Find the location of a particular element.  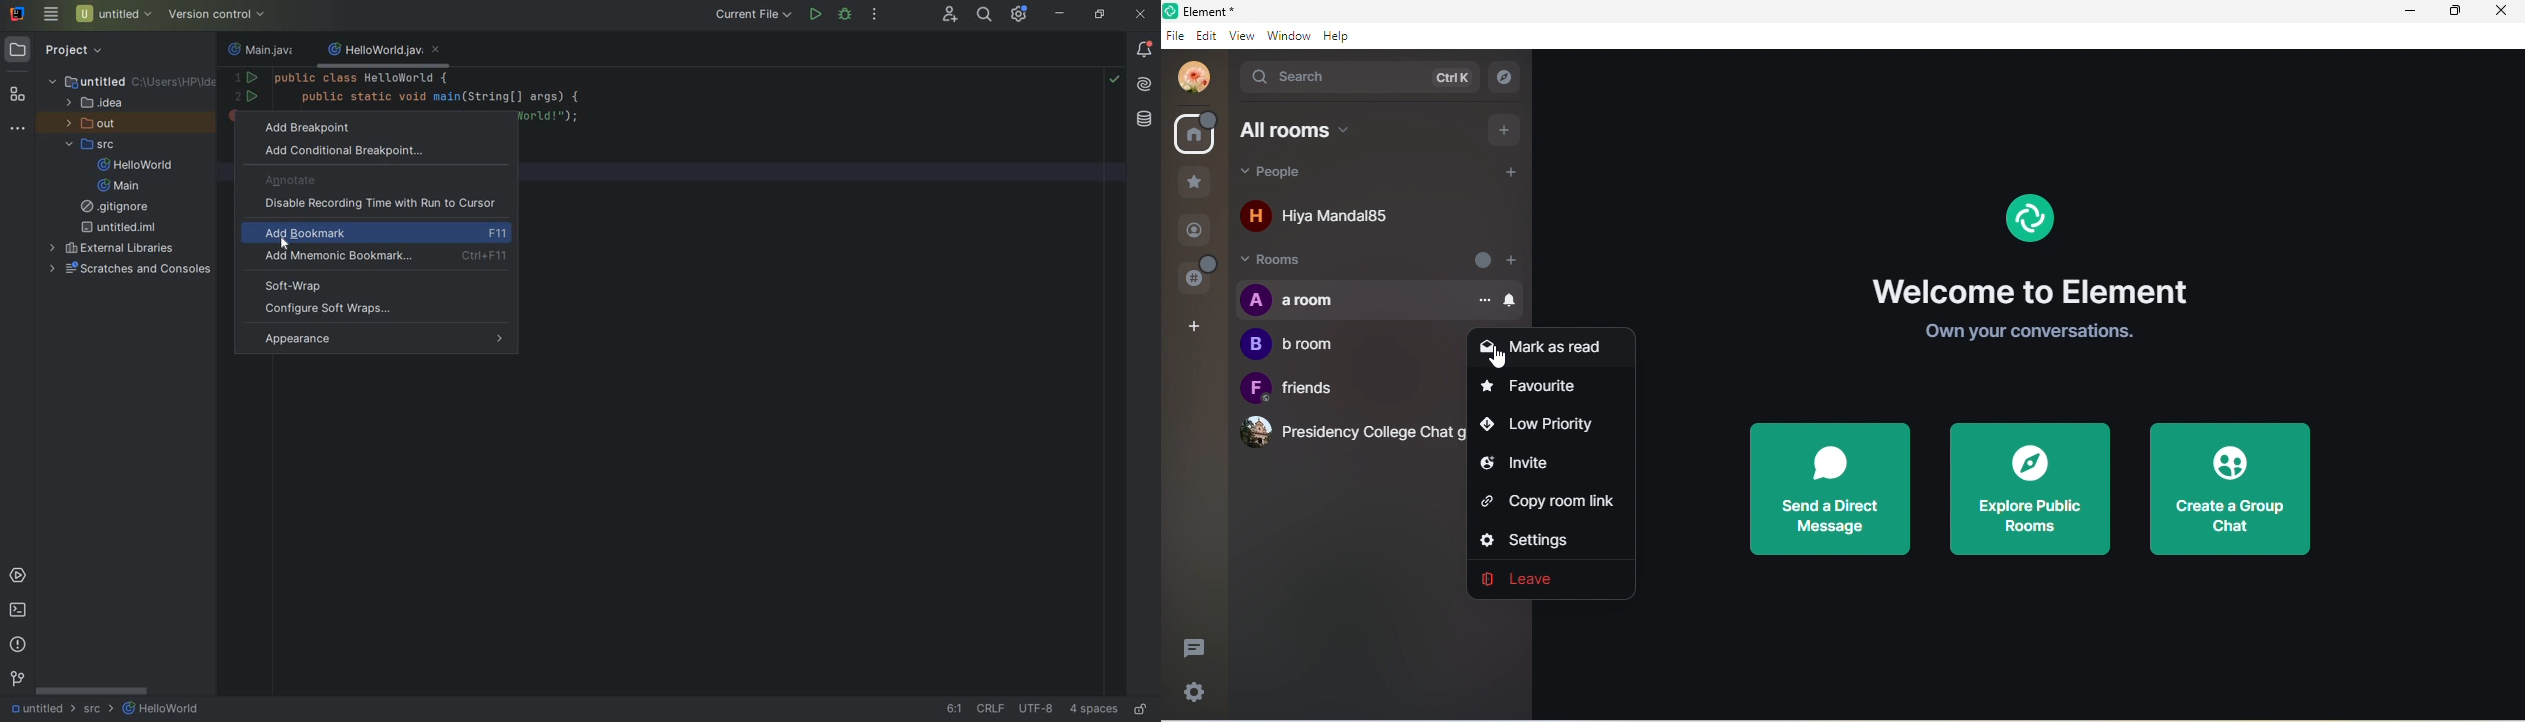

main menu is located at coordinates (50, 15).